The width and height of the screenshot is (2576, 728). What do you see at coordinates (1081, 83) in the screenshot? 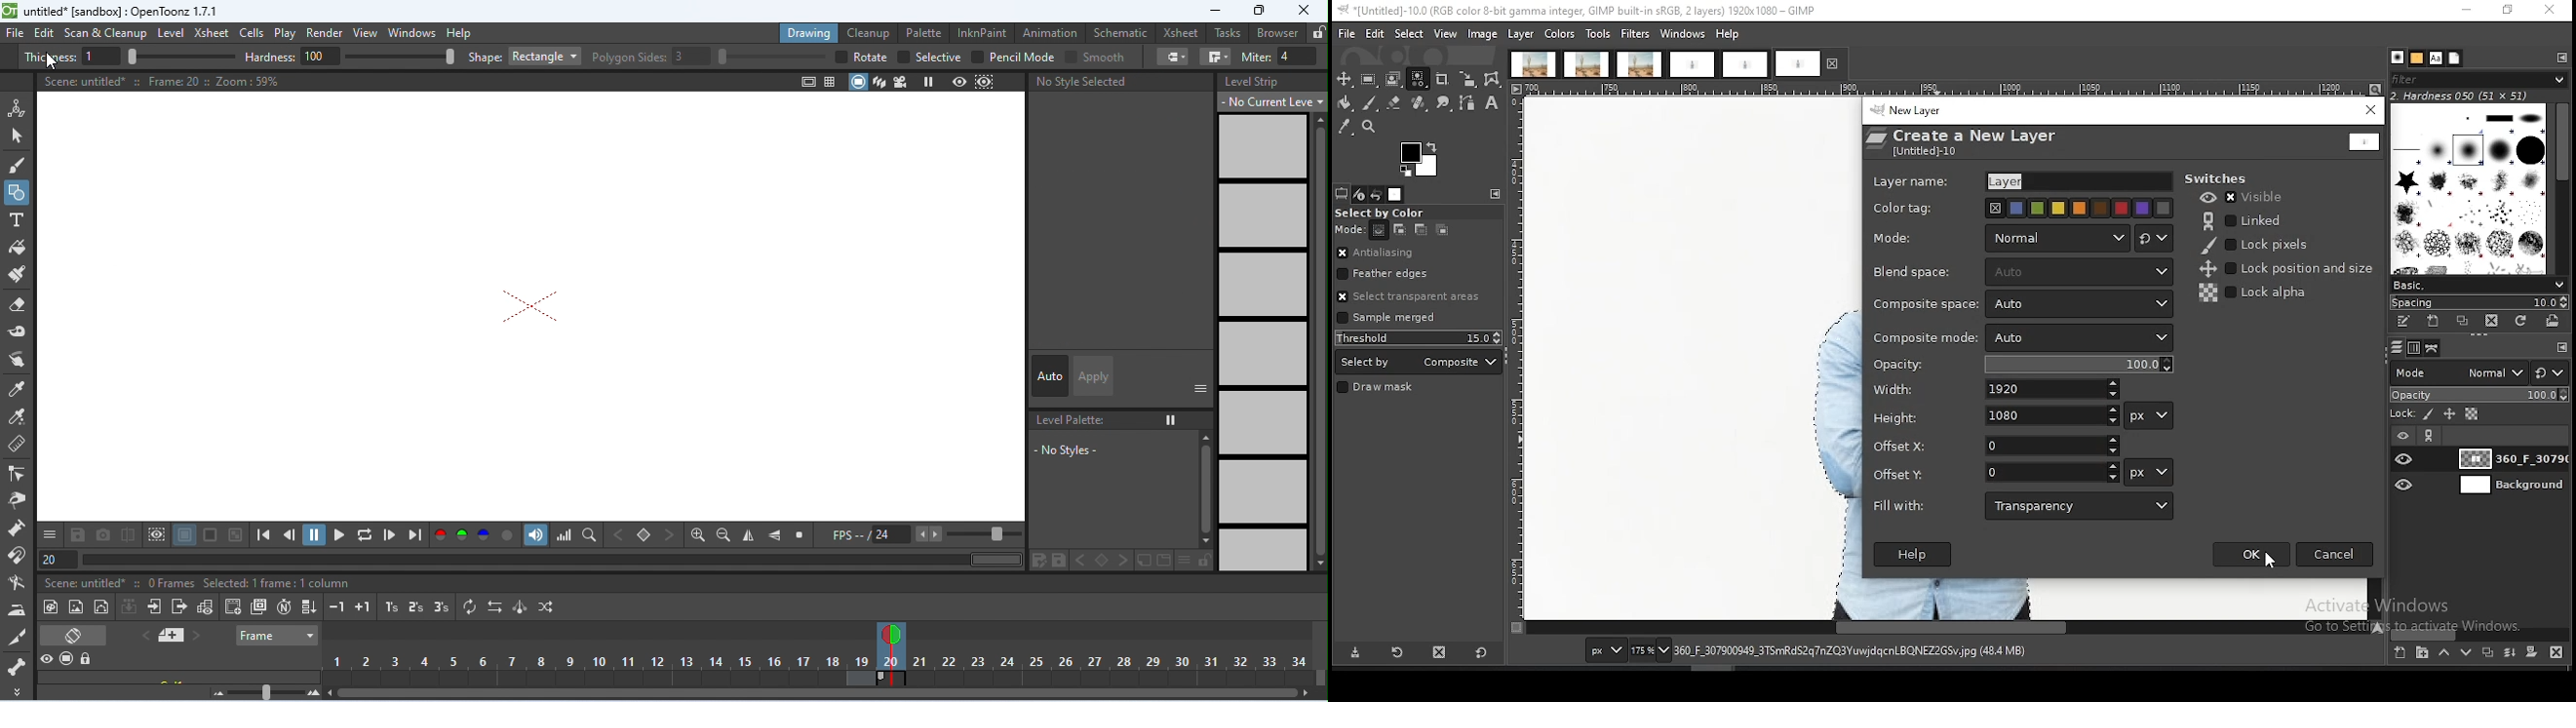
I see `no style selected` at bounding box center [1081, 83].